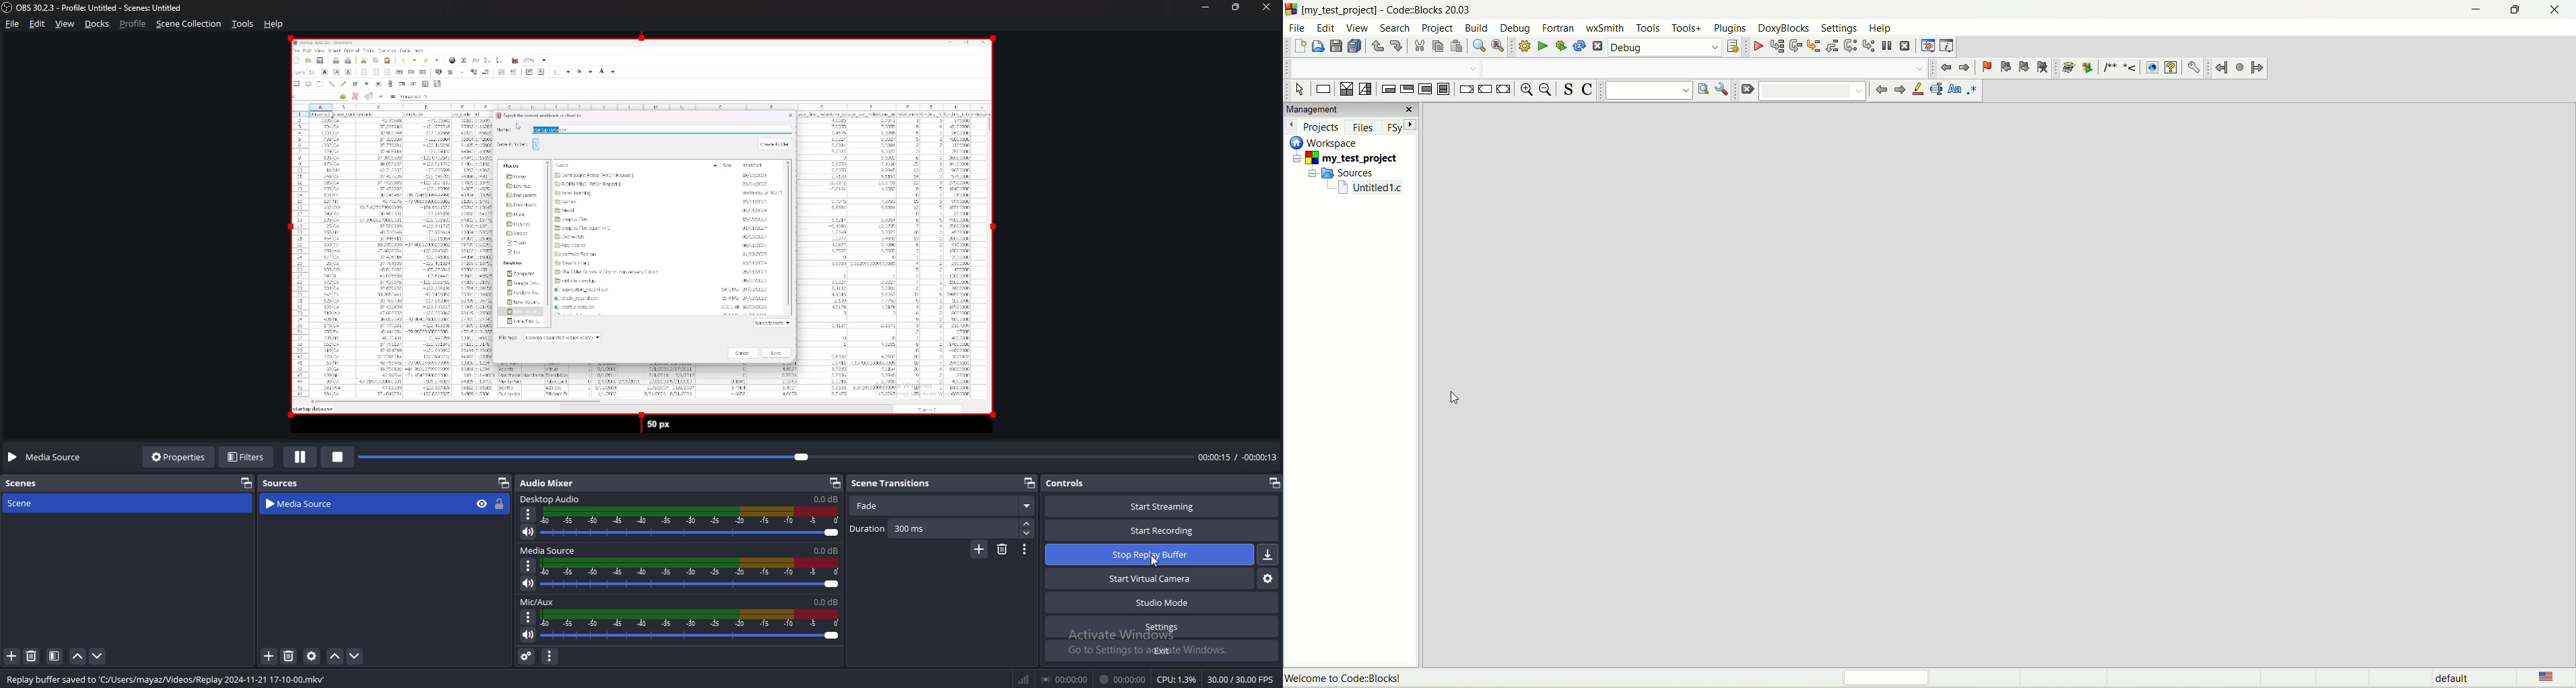 This screenshot has width=2576, height=700. I want to click on mic/aux, so click(537, 602).